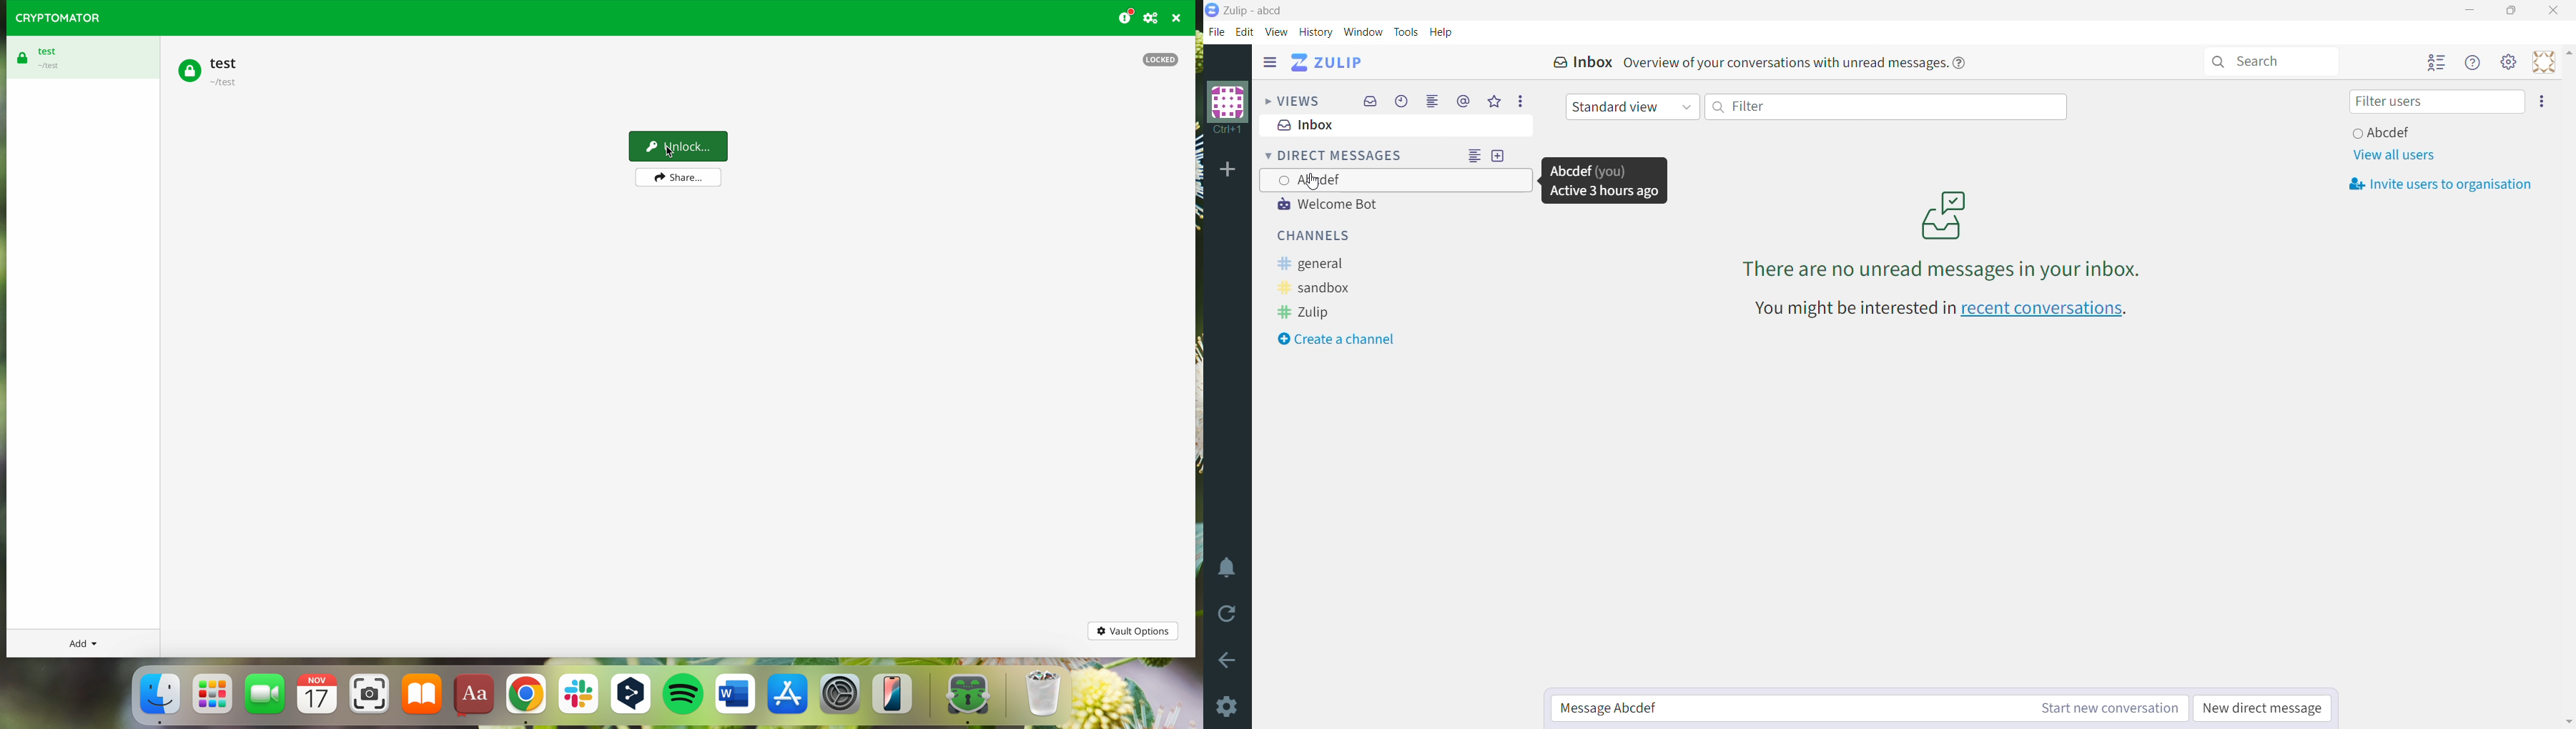 The image size is (2576, 756). I want to click on Invite users to organization, so click(2442, 185).